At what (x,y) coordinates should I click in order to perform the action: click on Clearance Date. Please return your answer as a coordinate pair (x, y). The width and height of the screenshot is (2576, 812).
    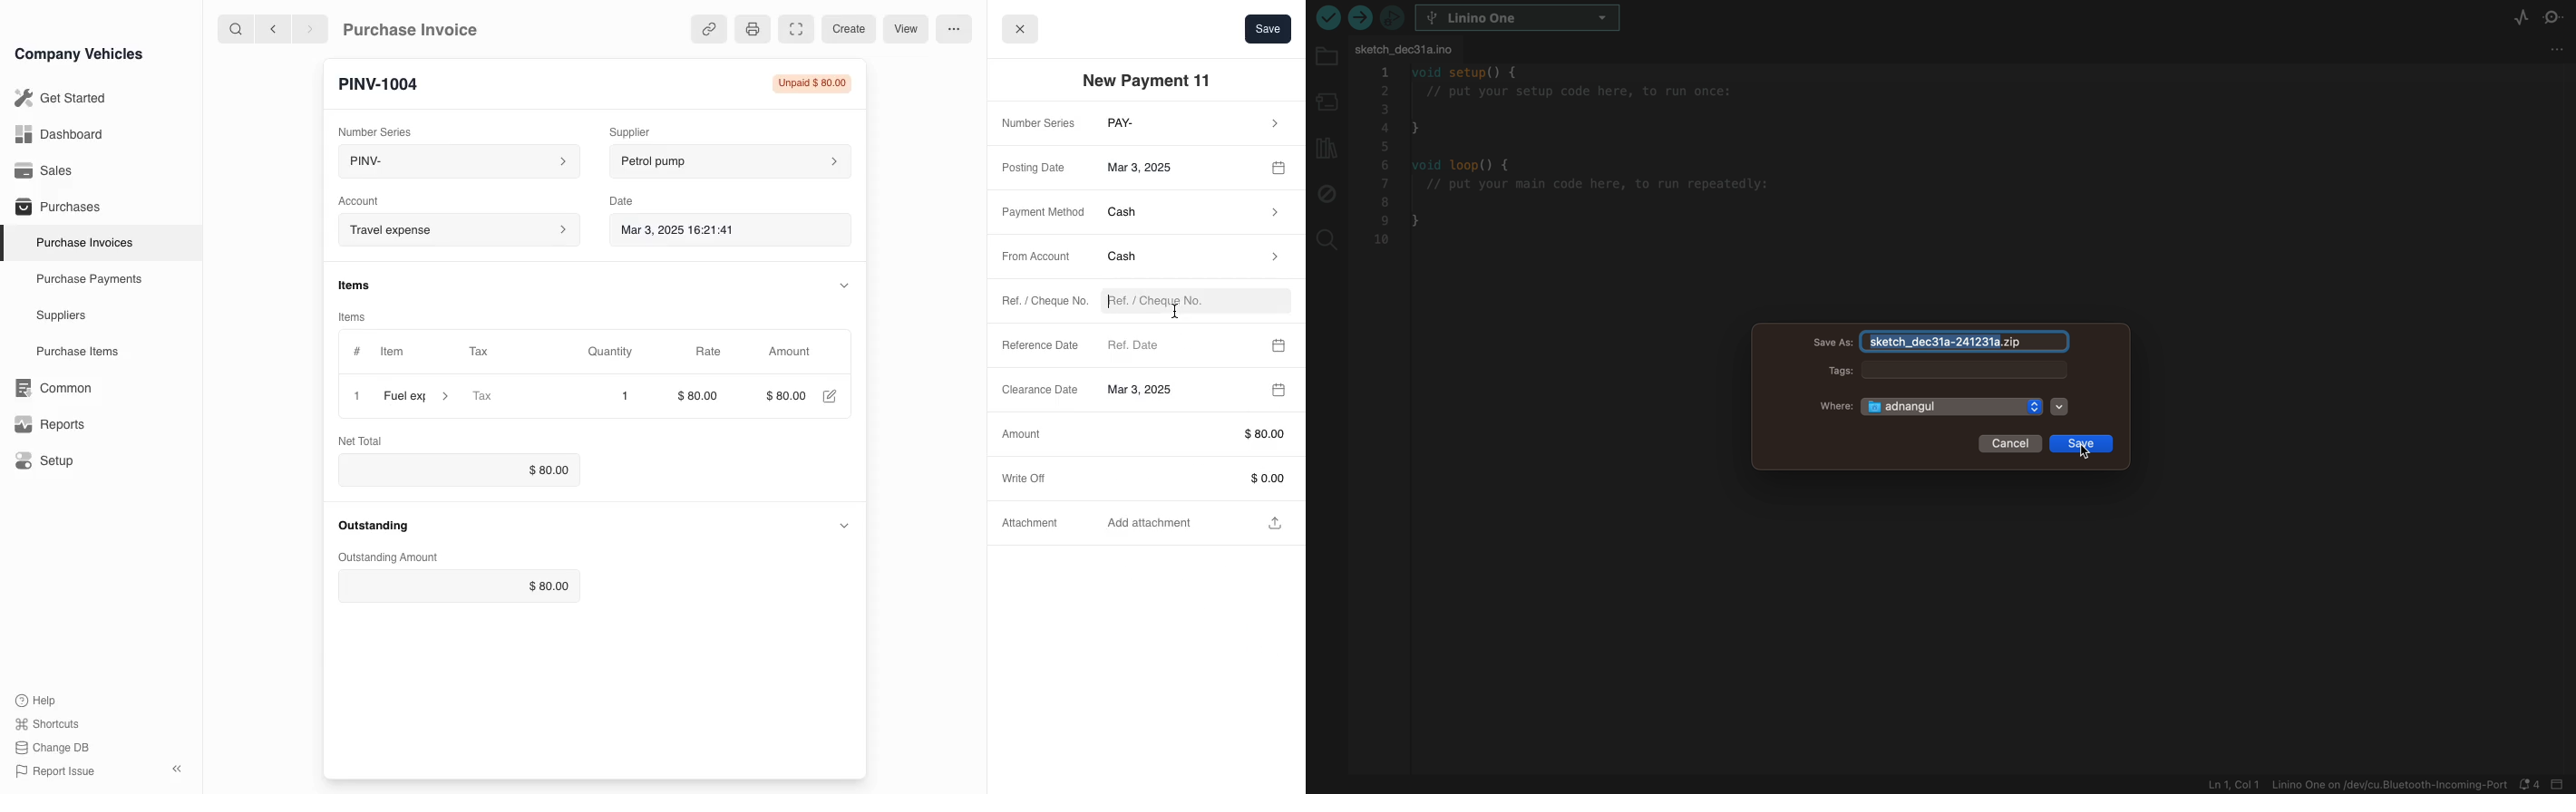
    Looking at the image, I should click on (1171, 391).